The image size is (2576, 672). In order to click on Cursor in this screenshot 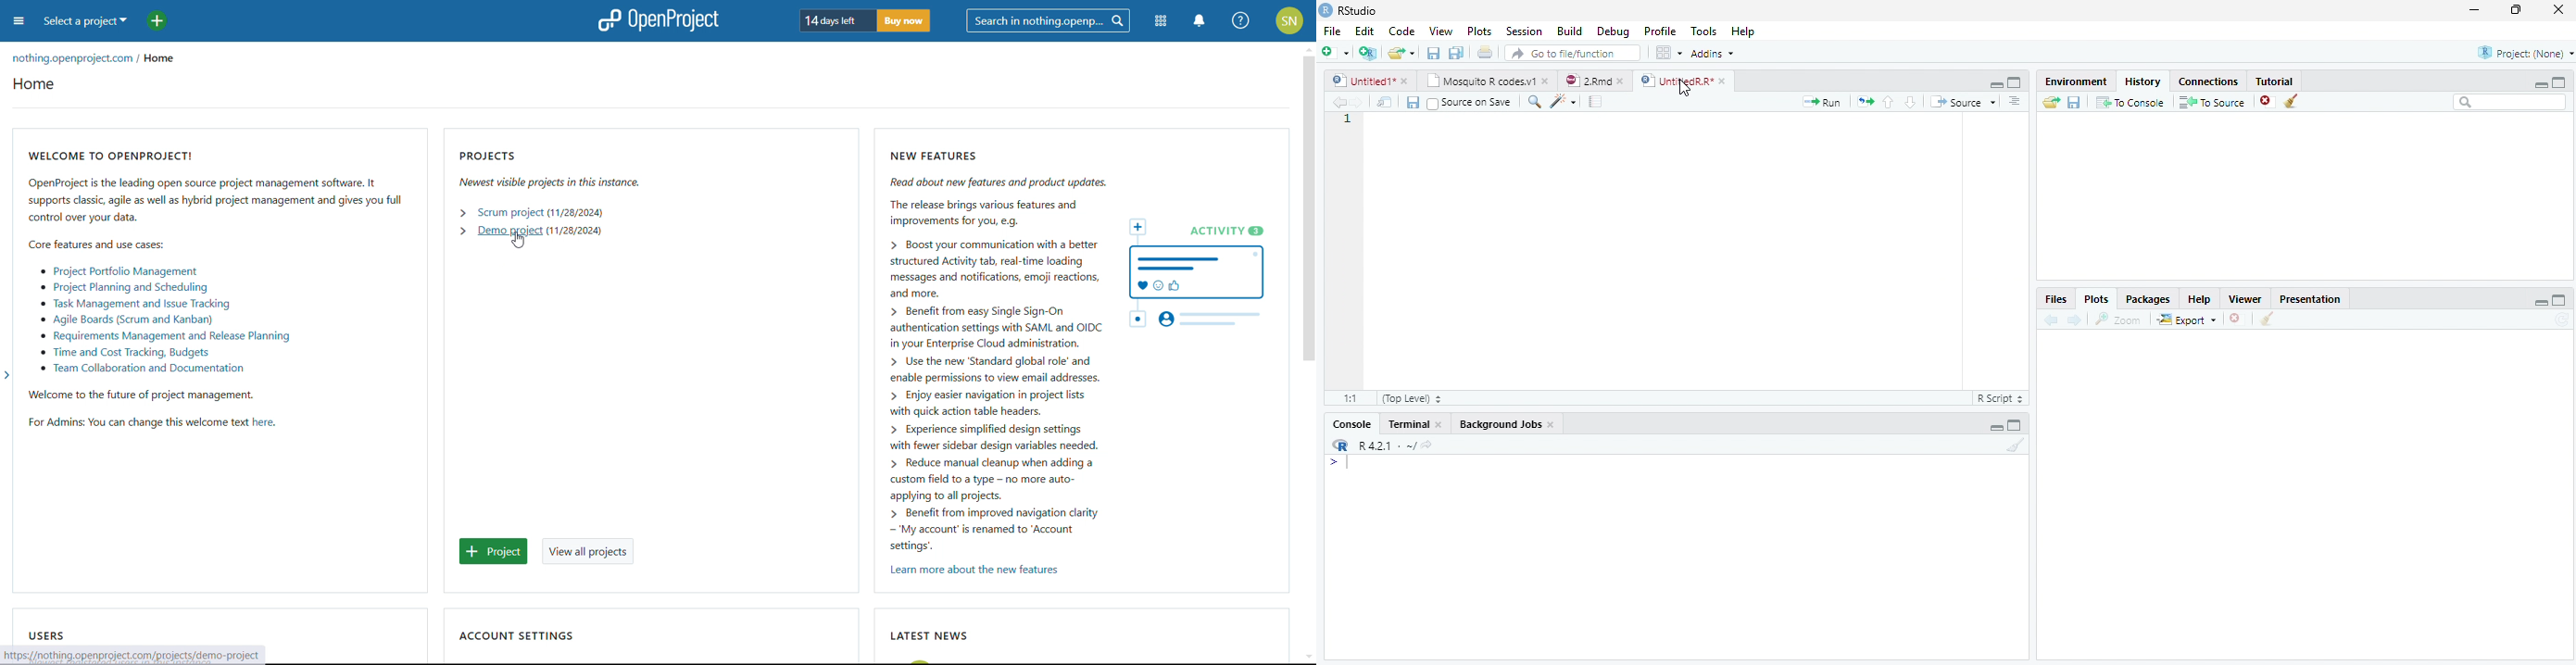, I will do `click(1684, 90)`.